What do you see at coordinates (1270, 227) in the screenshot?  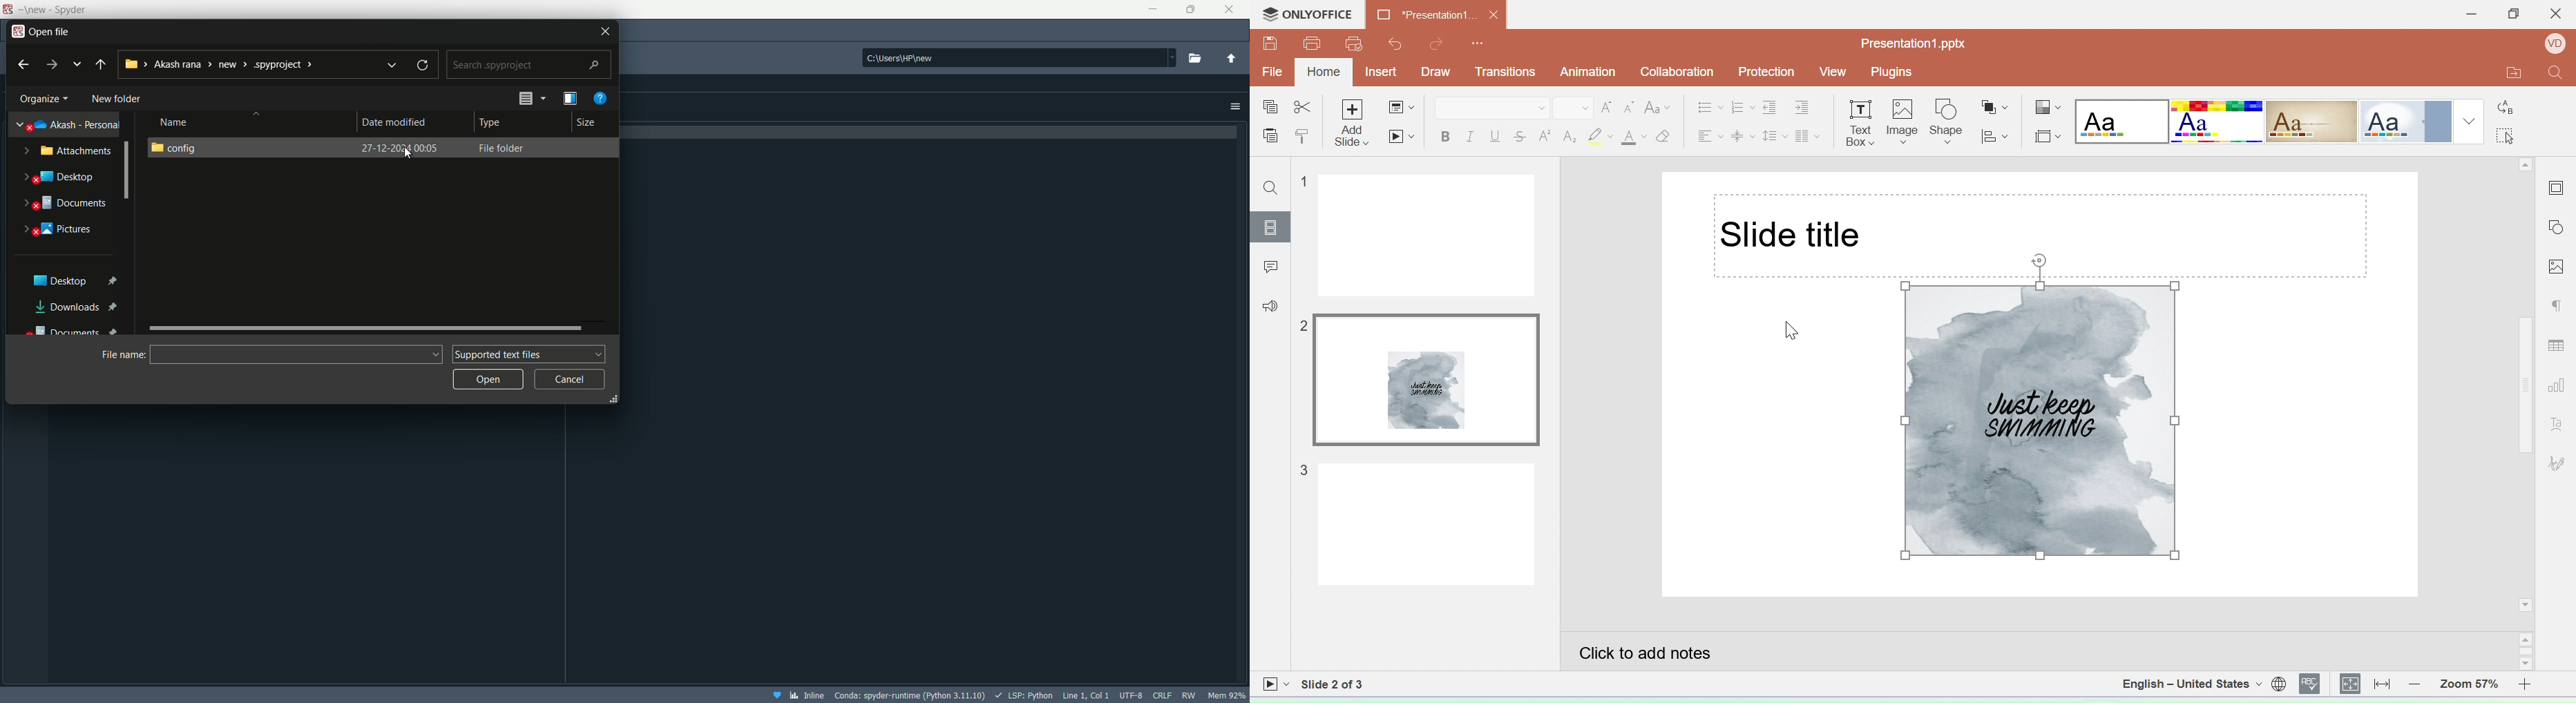 I see `Slides` at bounding box center [1270, 227].